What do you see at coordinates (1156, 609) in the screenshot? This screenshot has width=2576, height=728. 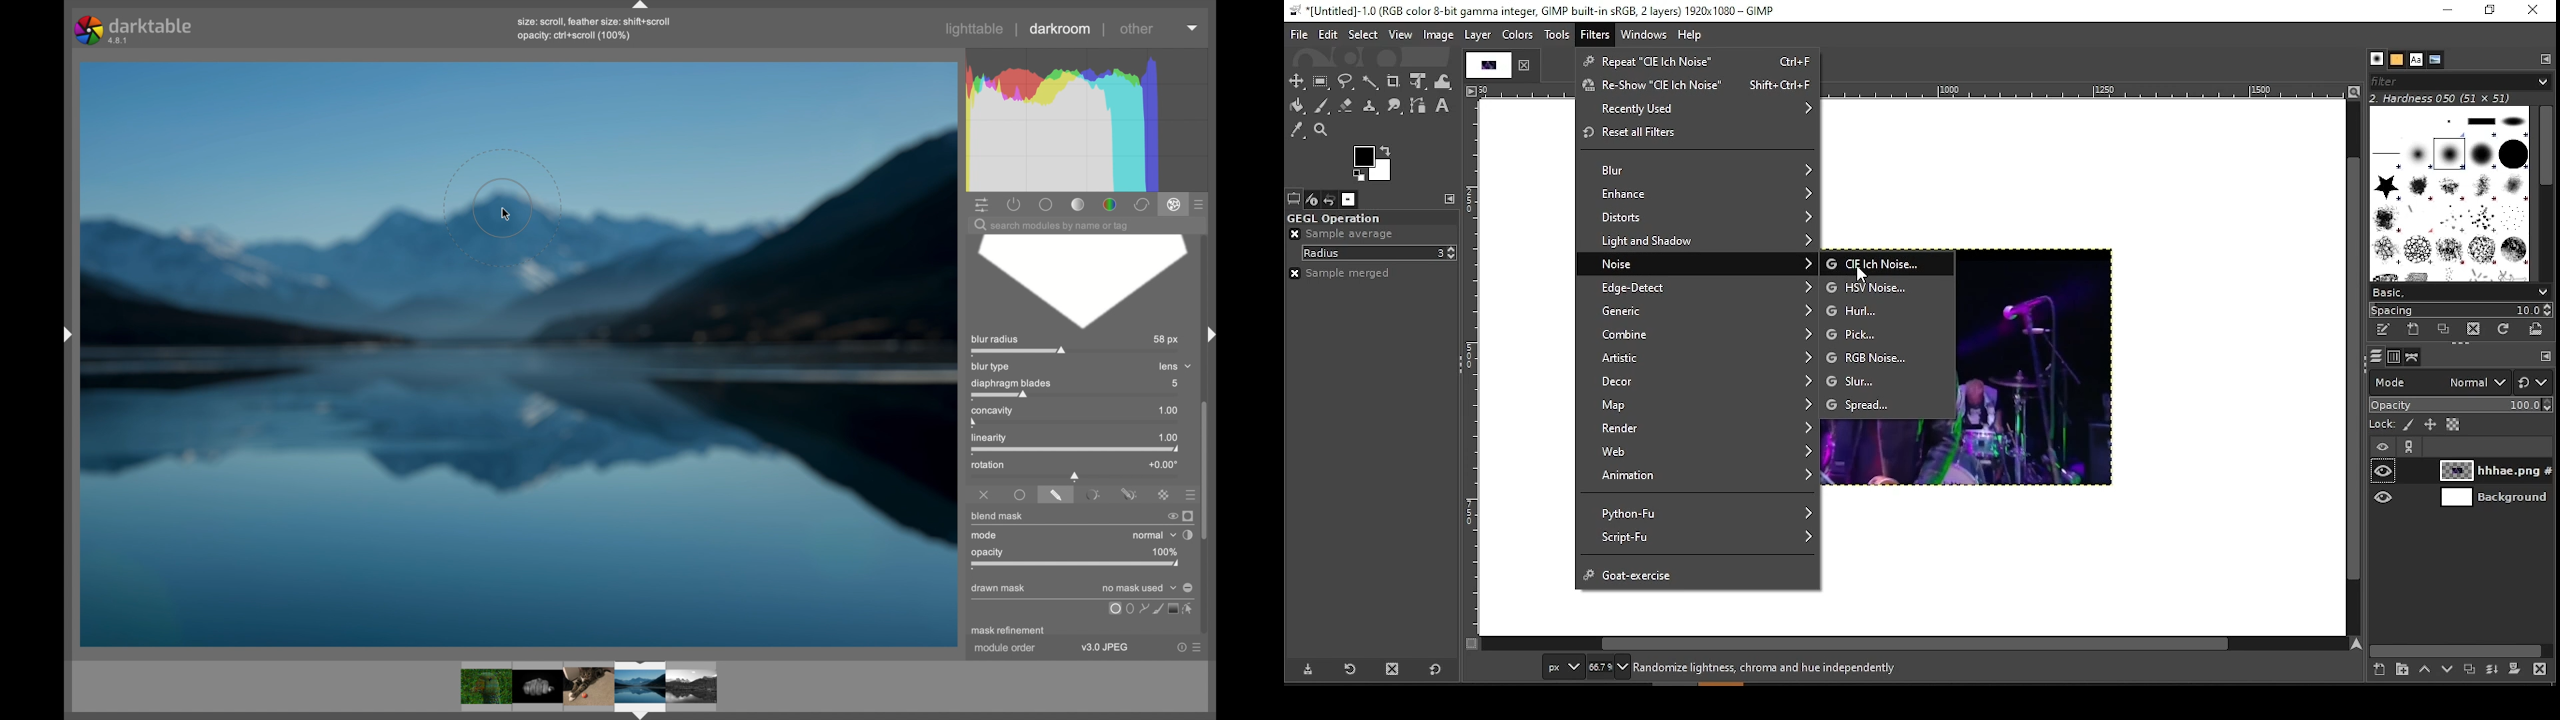 I see `icon` at bounding box center [1156, 609].